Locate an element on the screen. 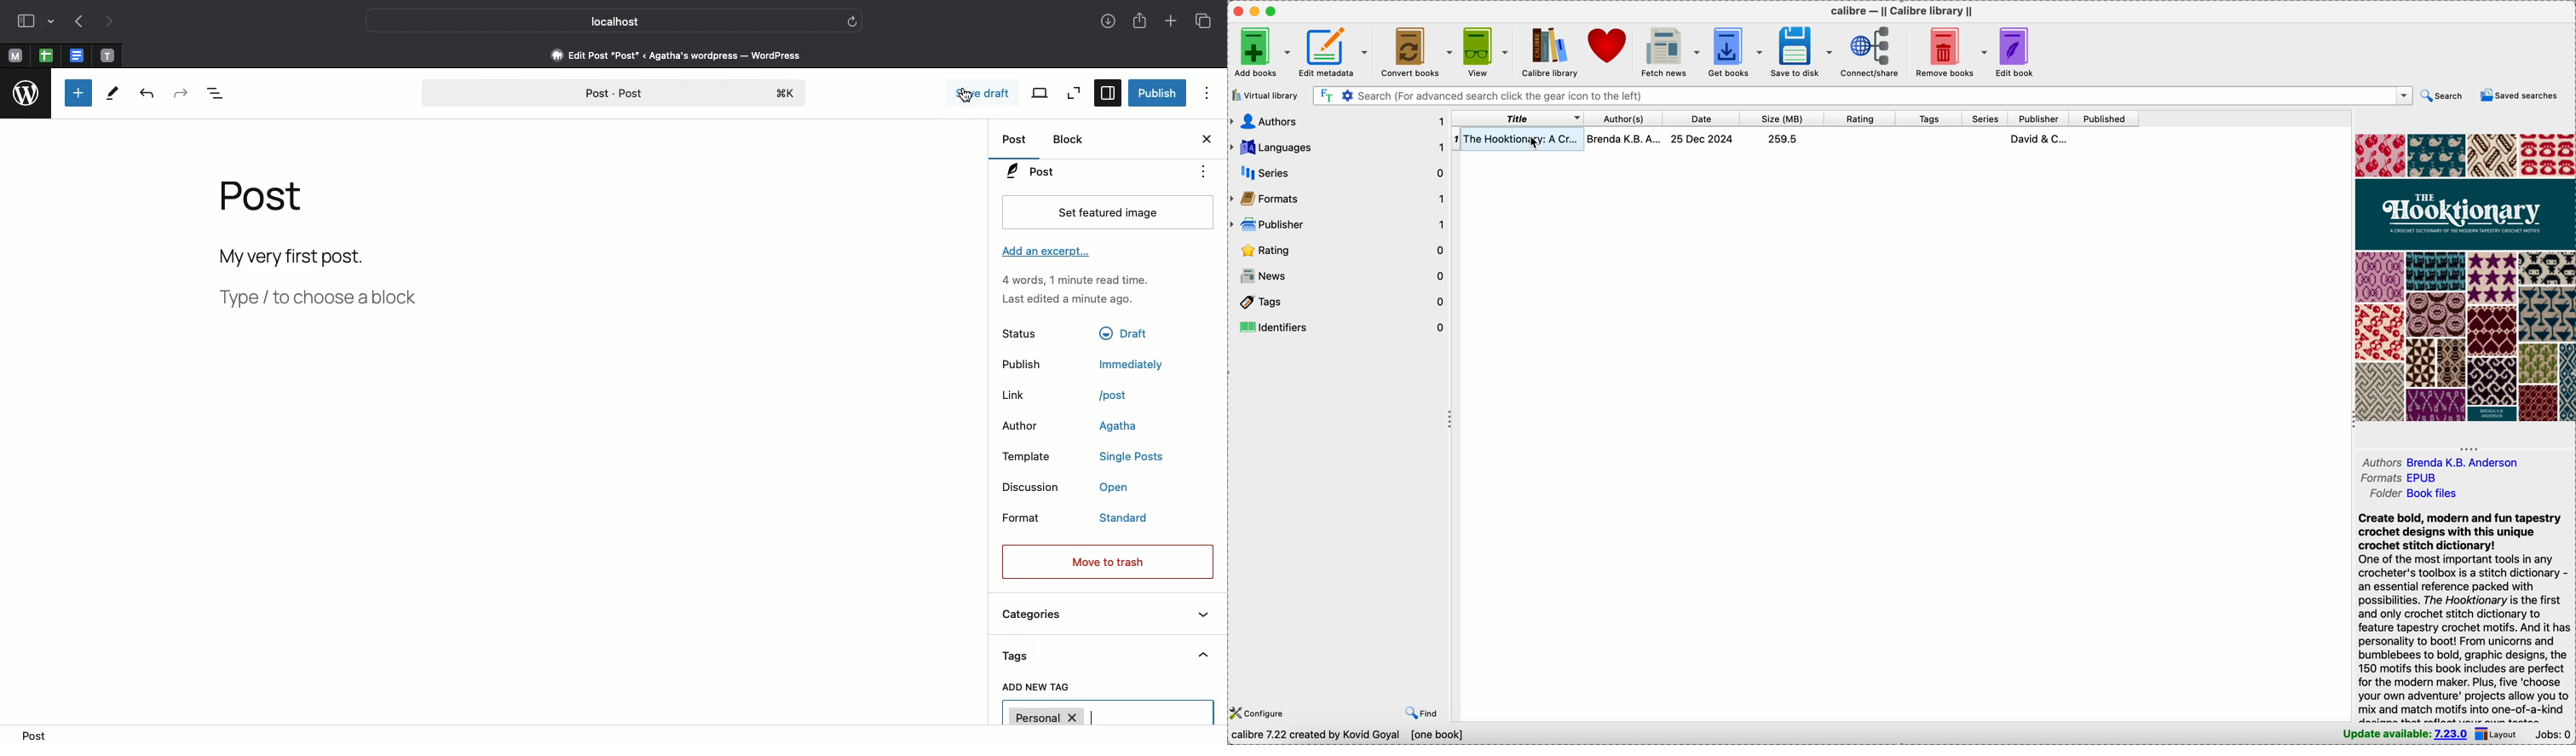  virtual library is located at coordinates (1265, 96).